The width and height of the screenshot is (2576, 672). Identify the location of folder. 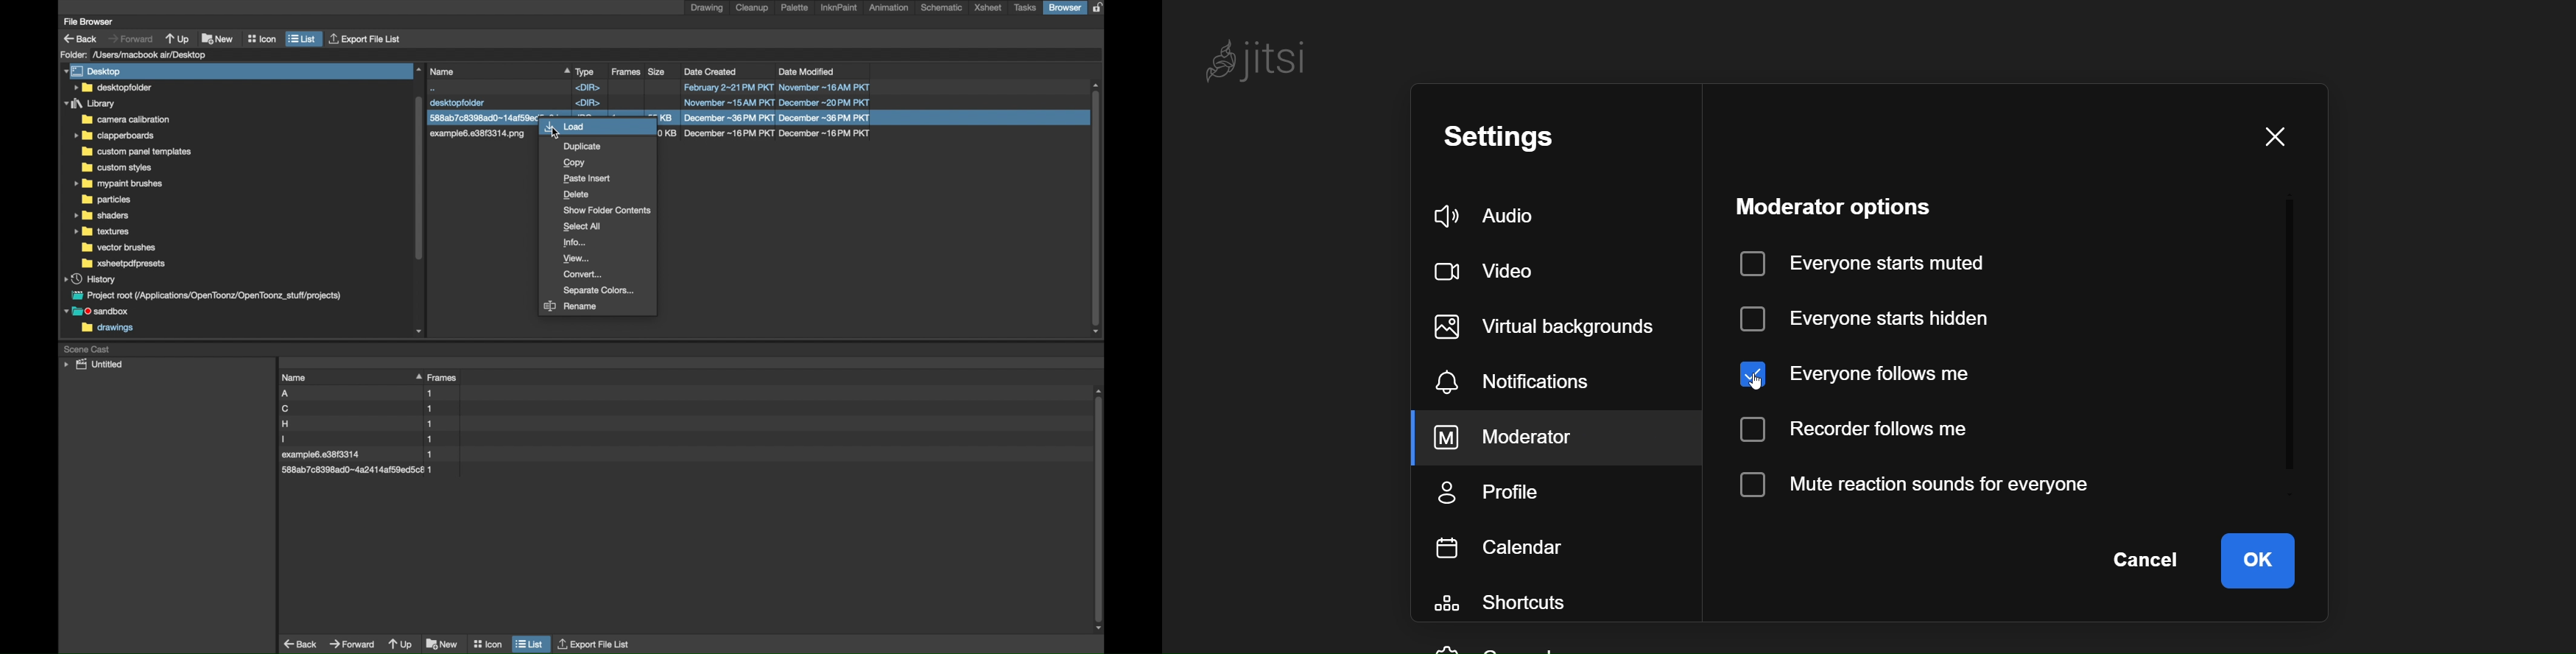
(90, 104).